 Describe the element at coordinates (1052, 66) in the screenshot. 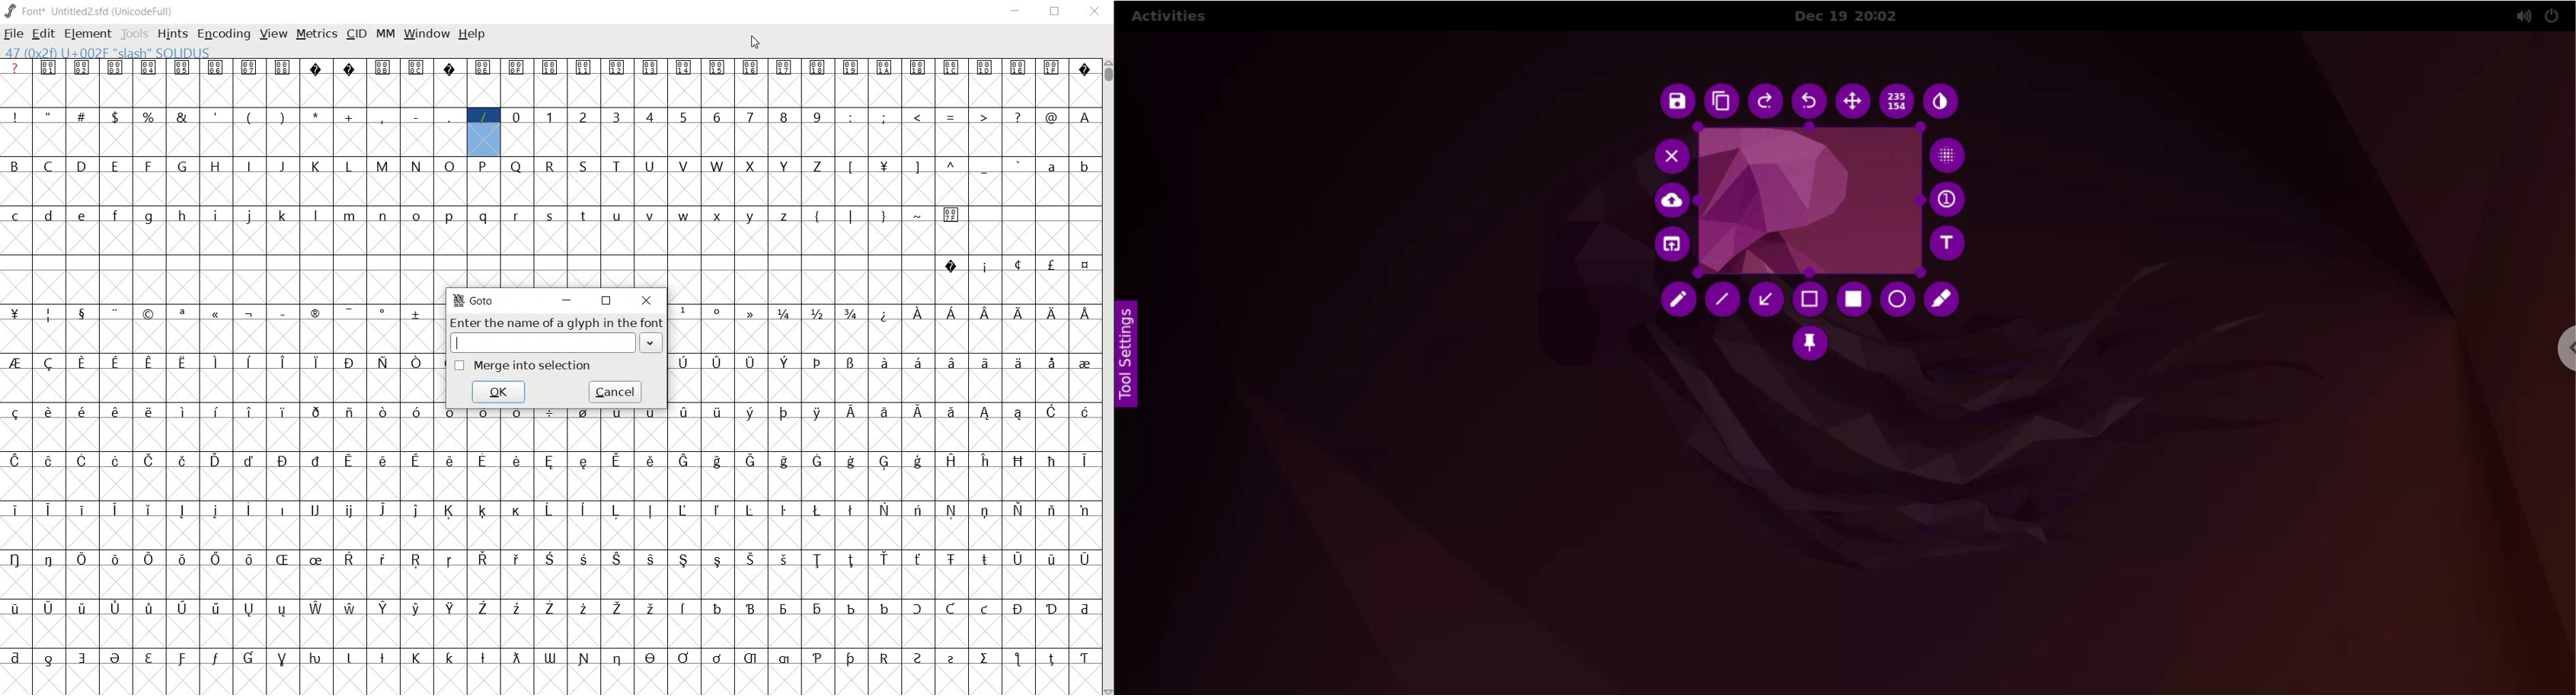

I see `glyph` at that location.